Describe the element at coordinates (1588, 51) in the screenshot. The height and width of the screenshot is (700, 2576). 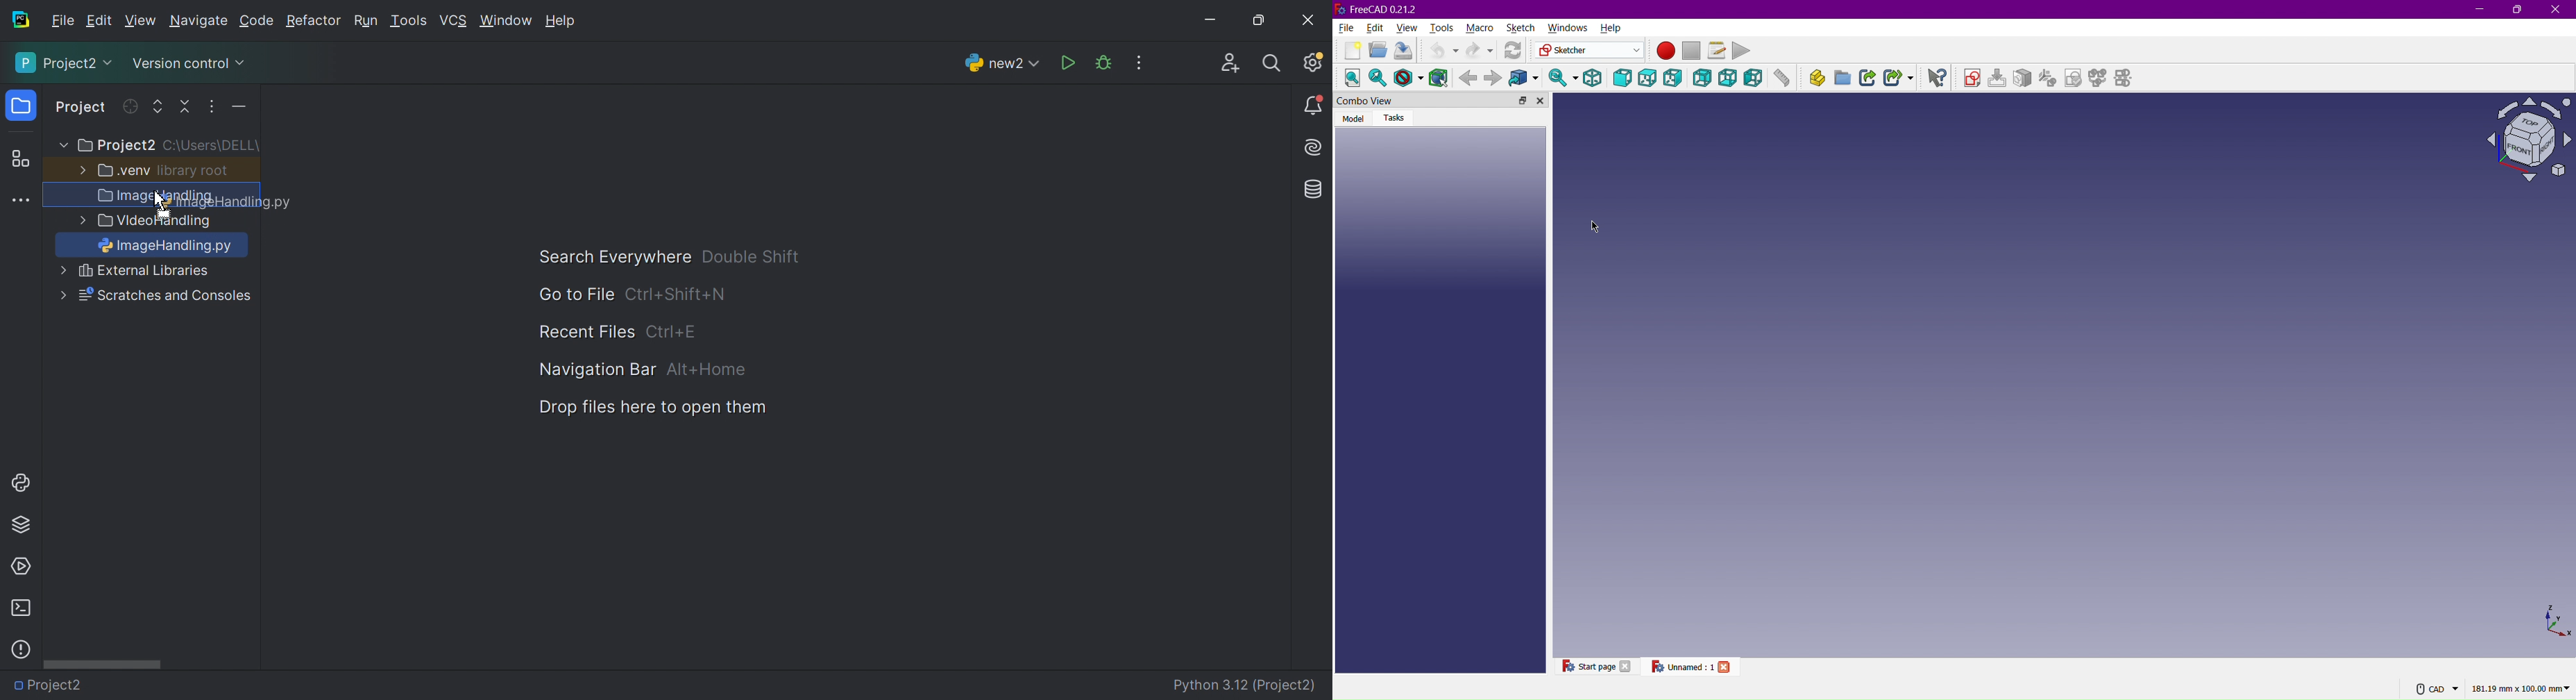
I see `Sketcher` at that location.